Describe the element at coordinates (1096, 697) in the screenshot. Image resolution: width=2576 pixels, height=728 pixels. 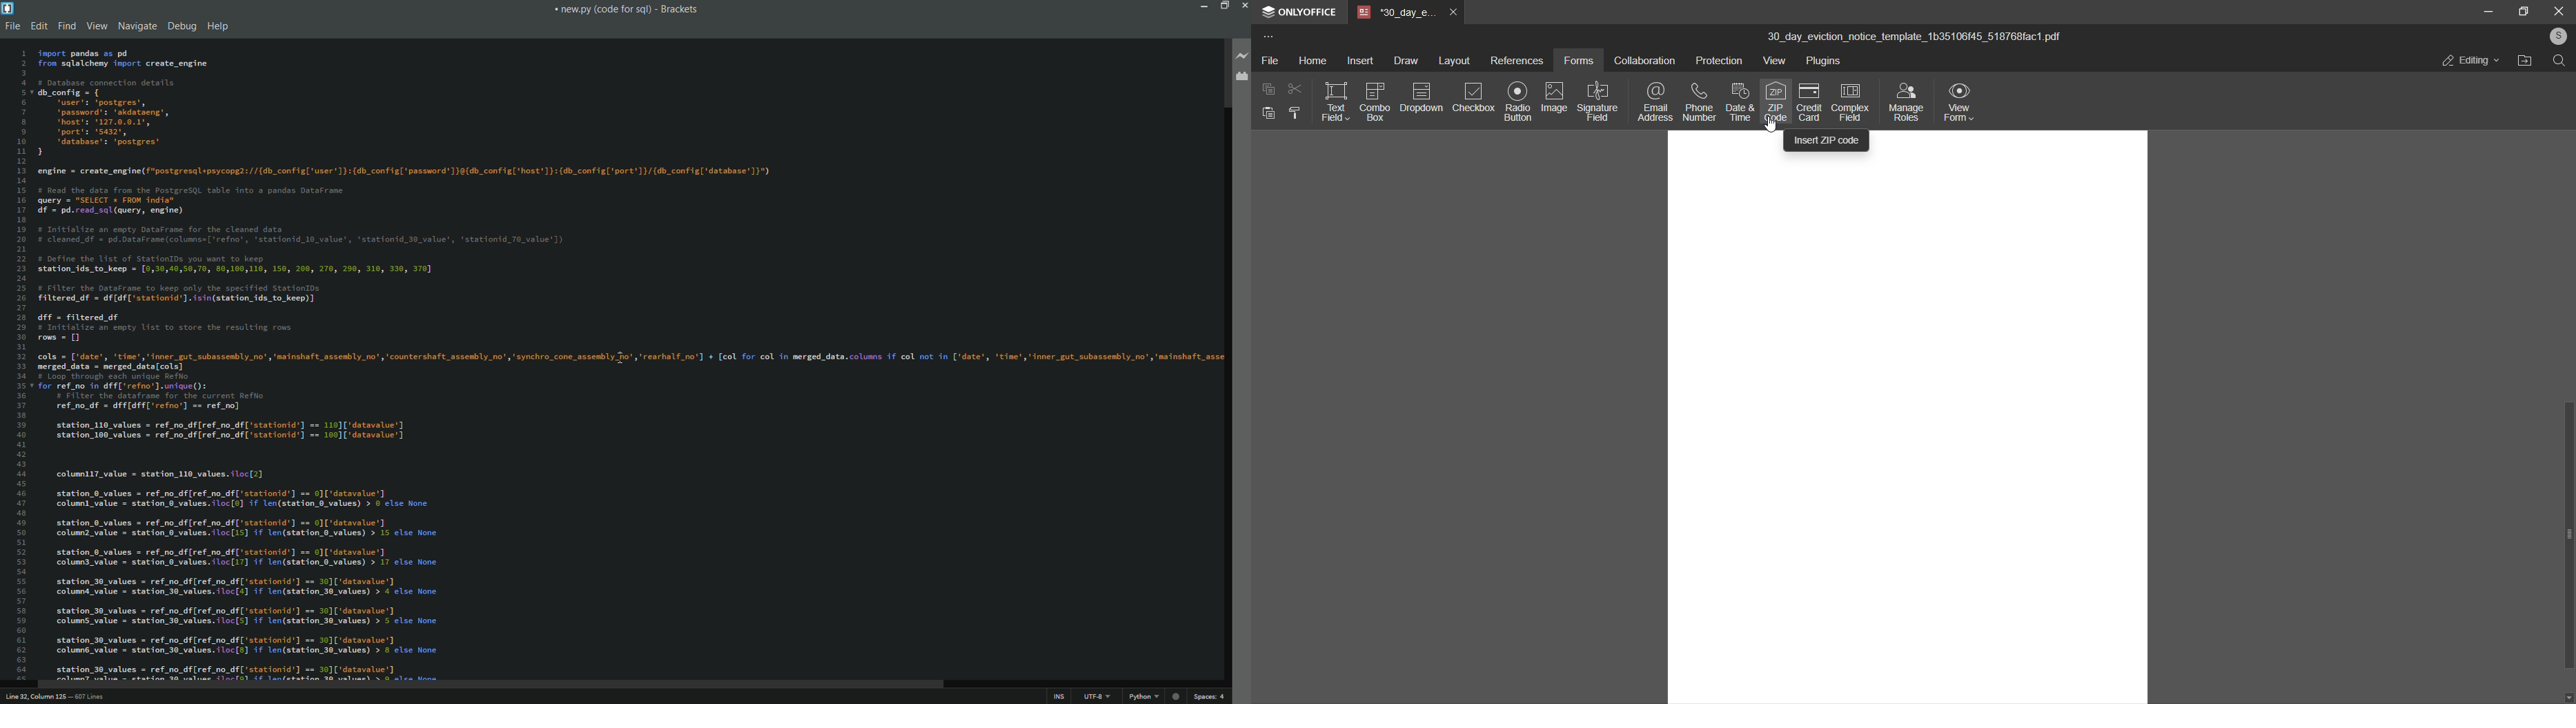
I see `file encoding` at that location.